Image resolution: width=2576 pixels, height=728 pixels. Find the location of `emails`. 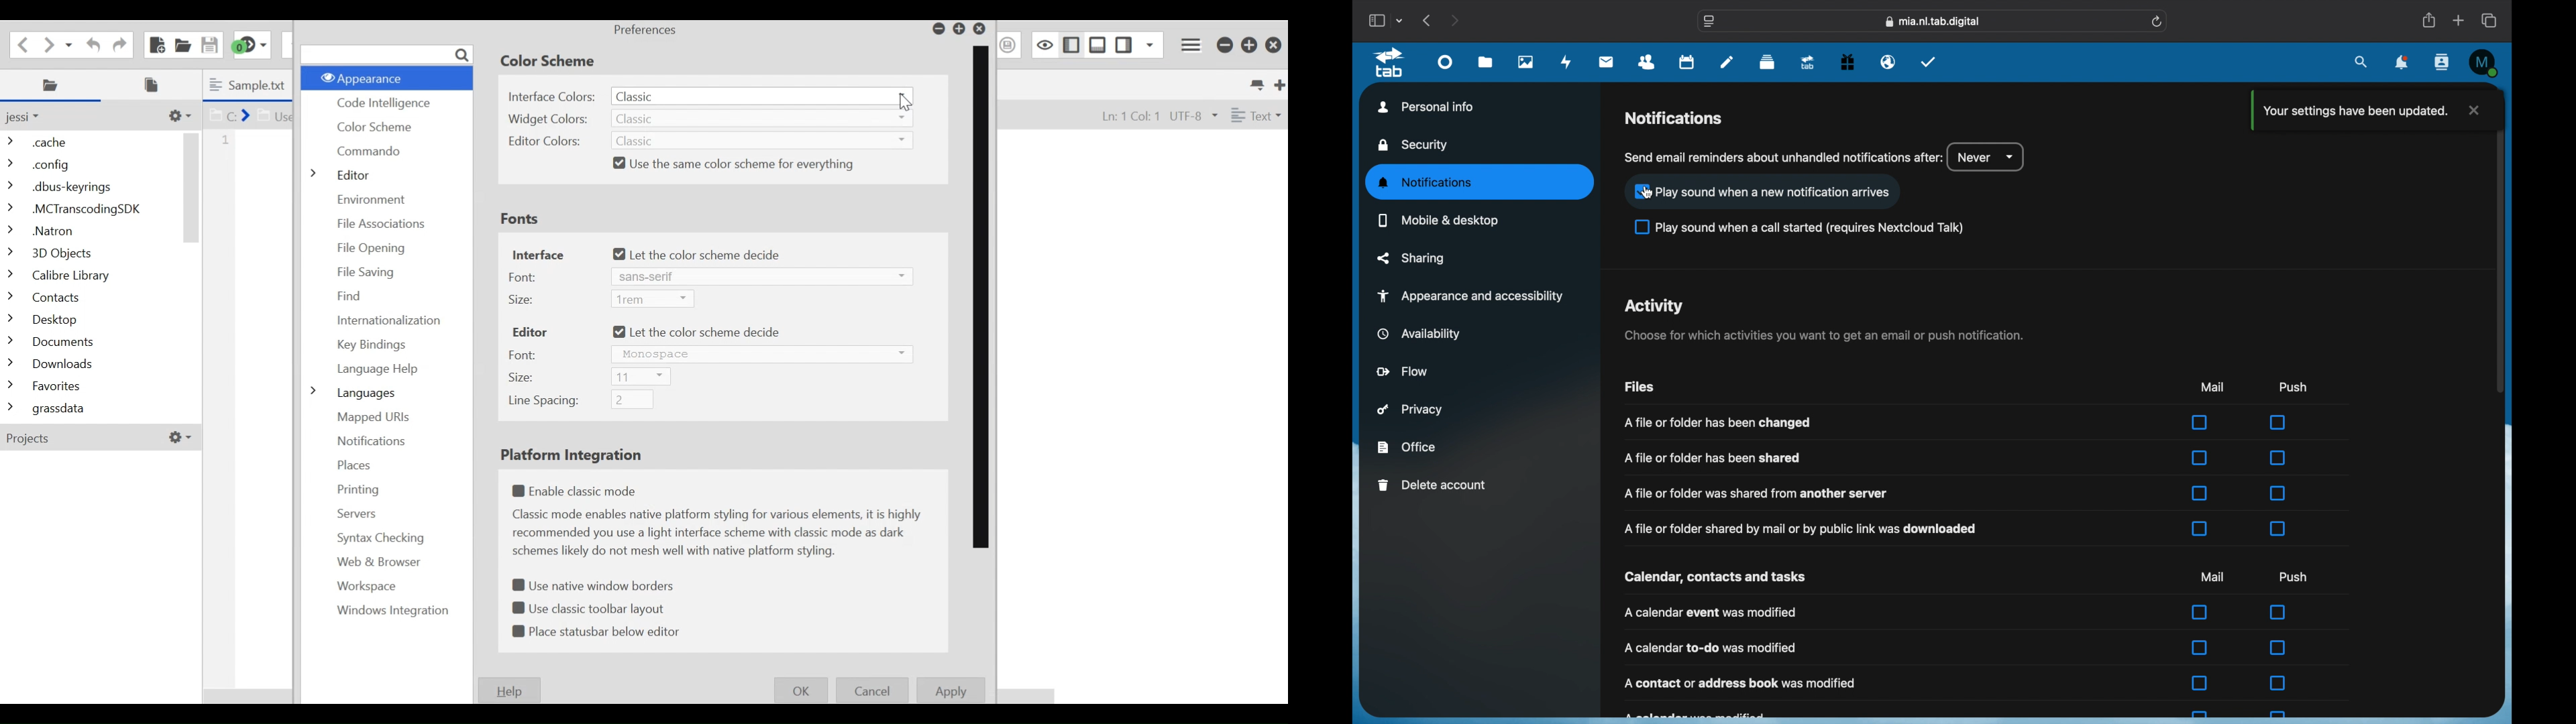

emails is located at coordinates (1888, 62).